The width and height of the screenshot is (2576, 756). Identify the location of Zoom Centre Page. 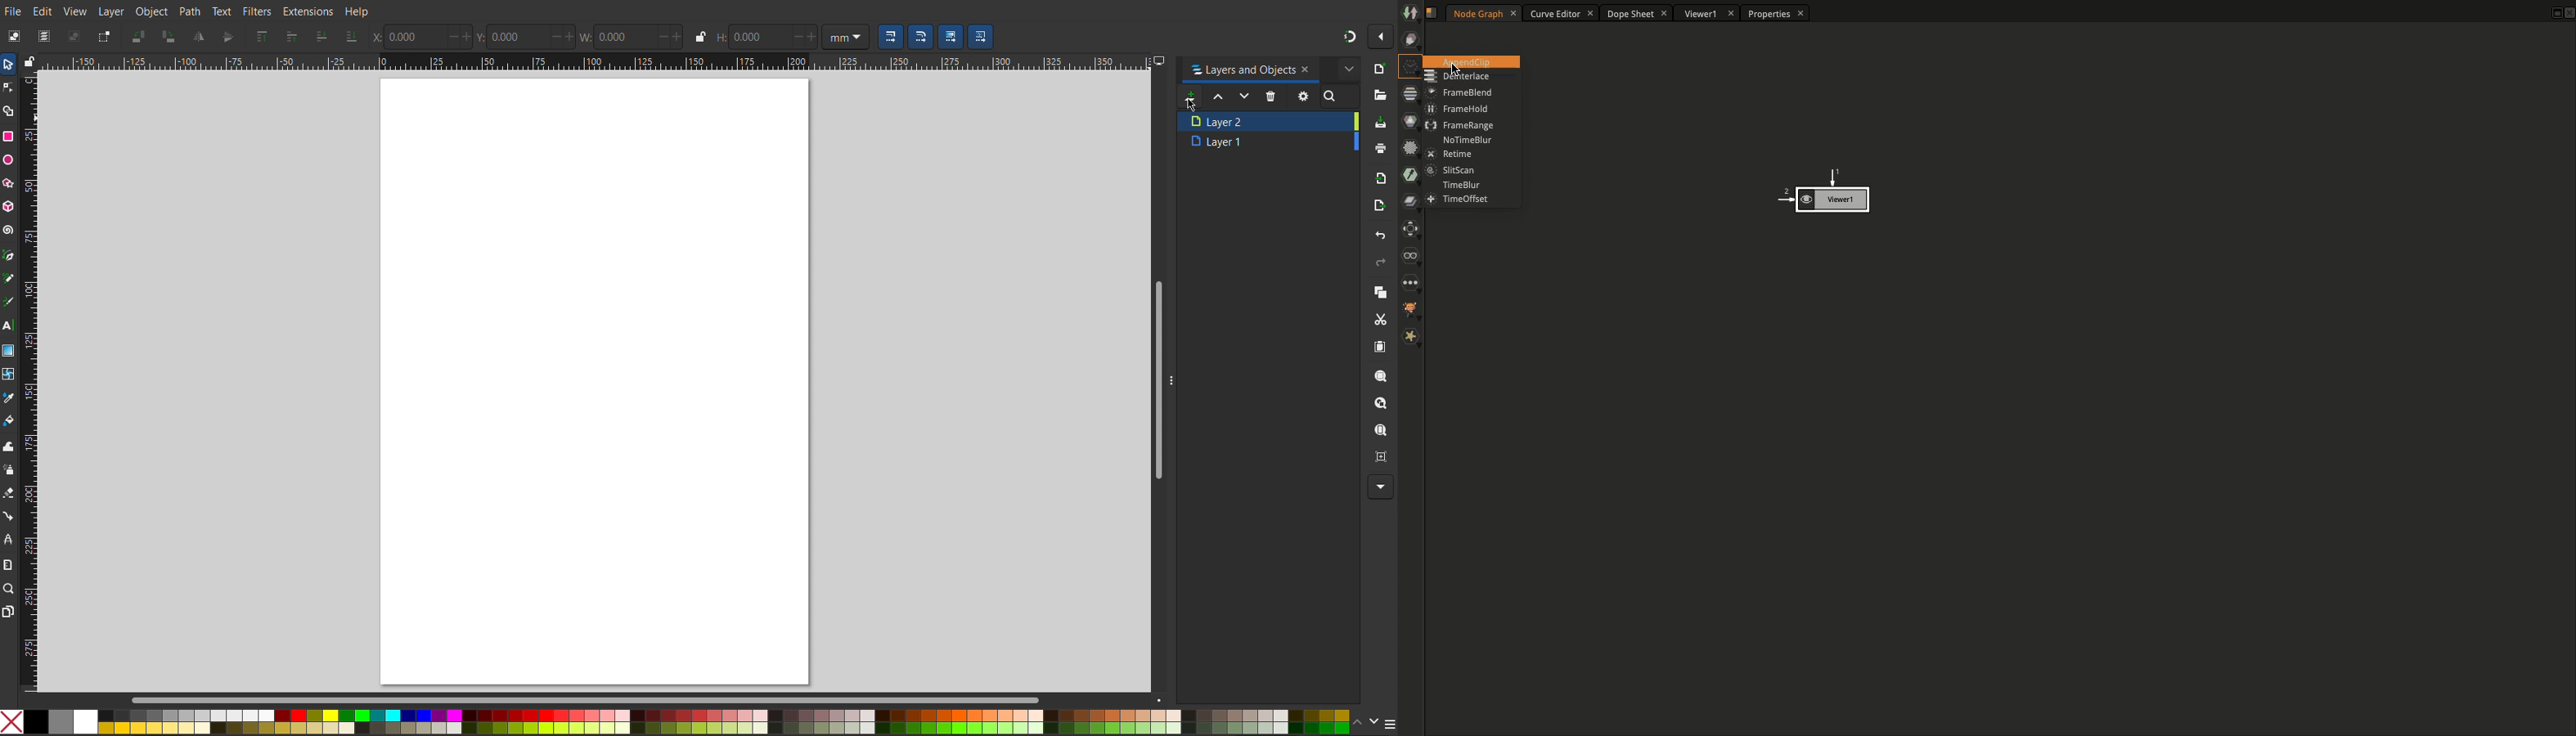
(1378, 455).